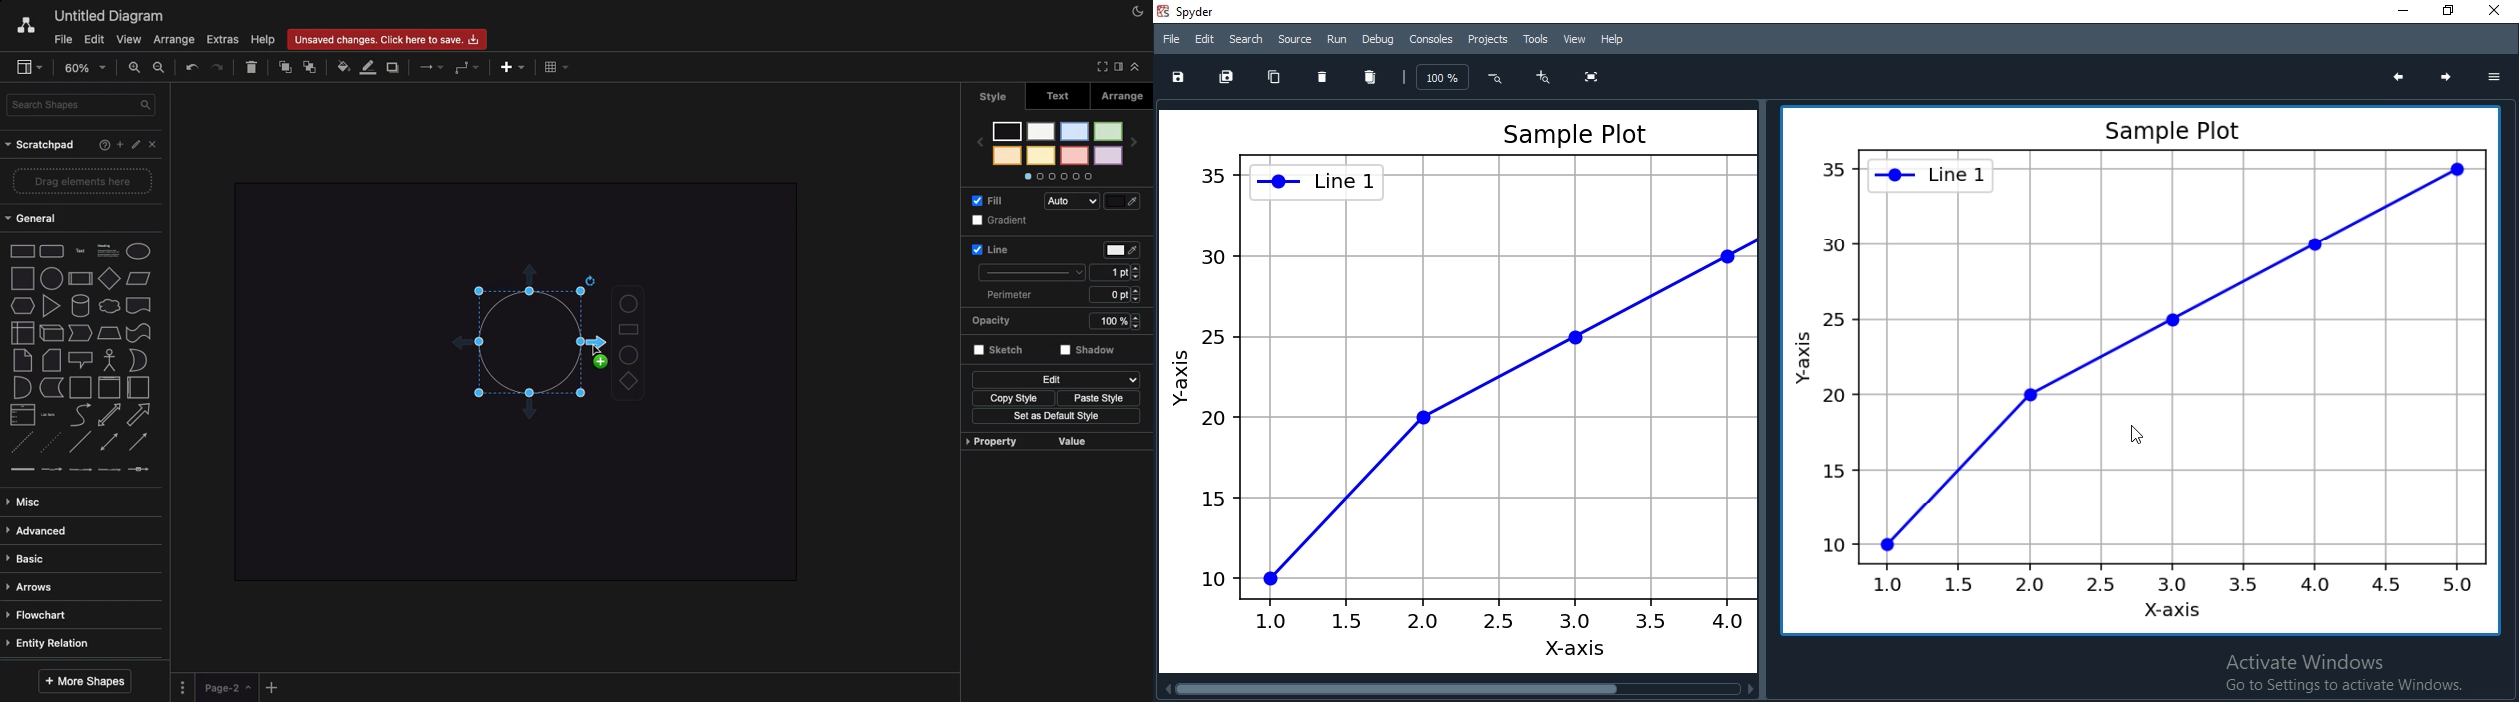 The height and width of the screenshot is (728, 2520). What do you see at coordinates (1611, 40) in the screenshot?
I see `Help` at bounding box center [1611, 40].